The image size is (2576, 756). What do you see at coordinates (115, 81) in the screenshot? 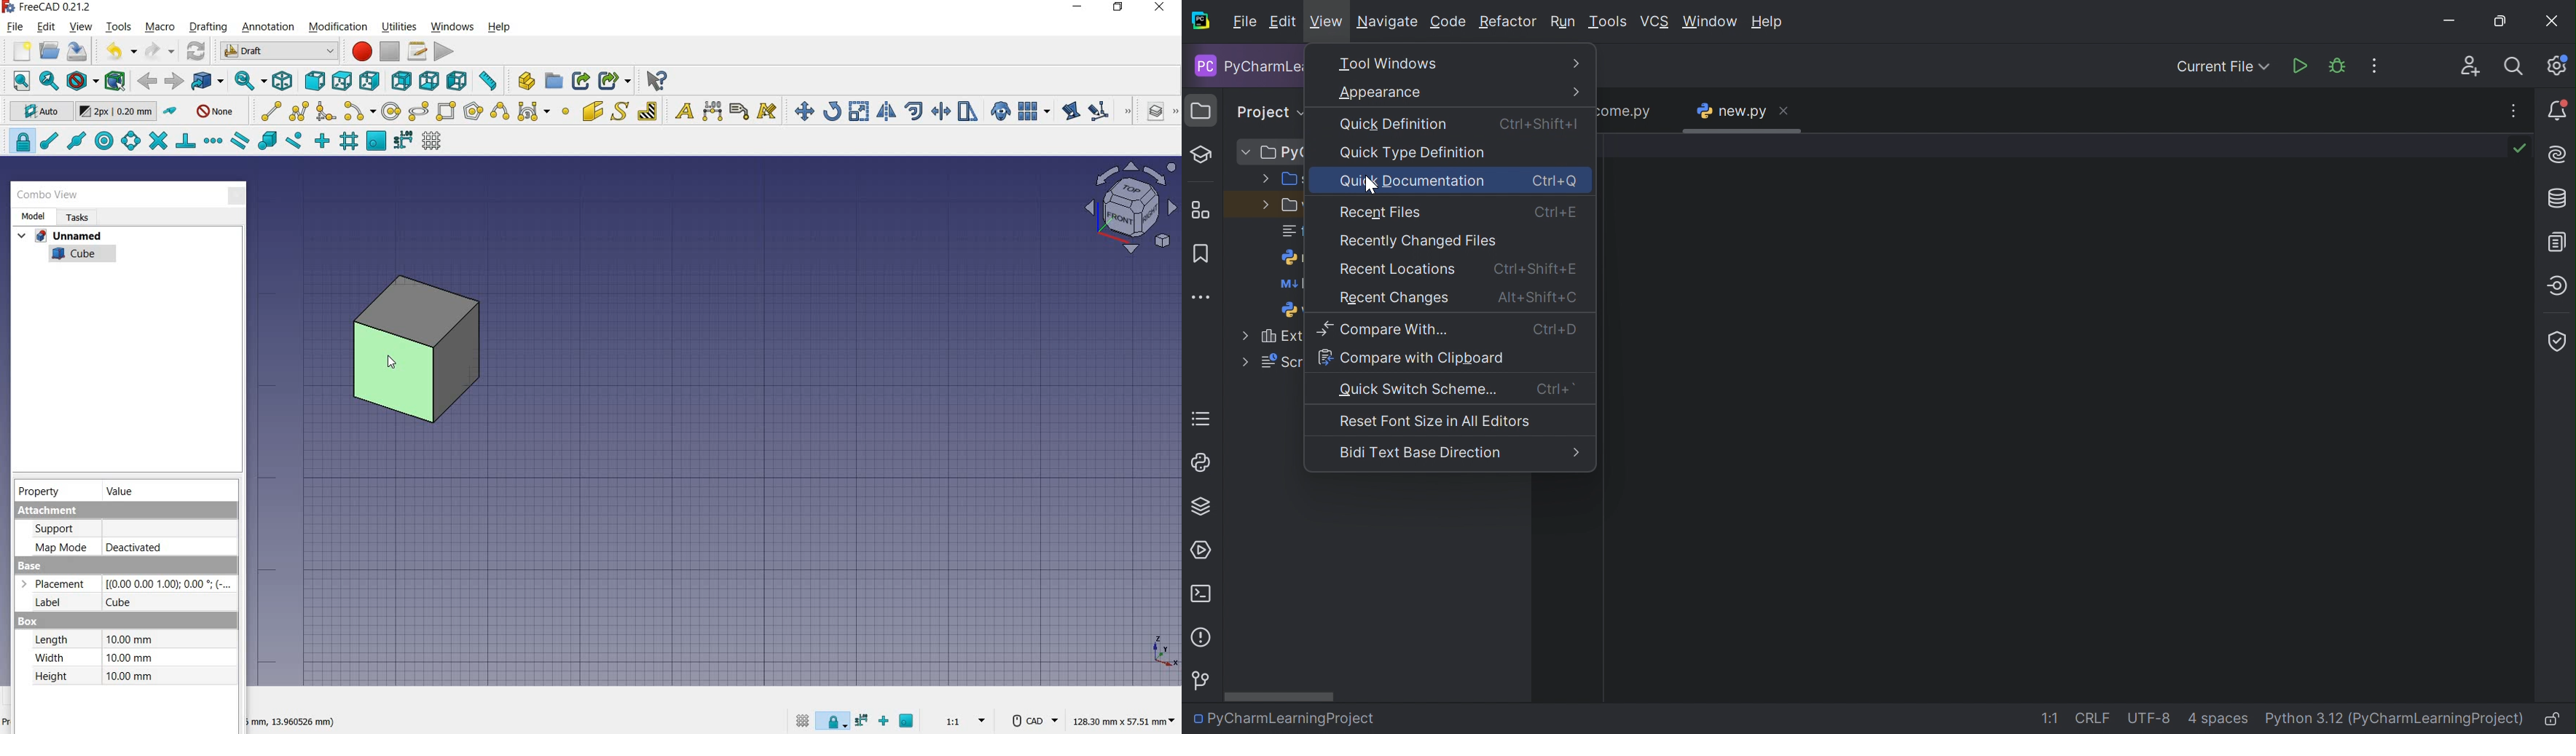
I see `bounding box` at bounding box center [115, 81].